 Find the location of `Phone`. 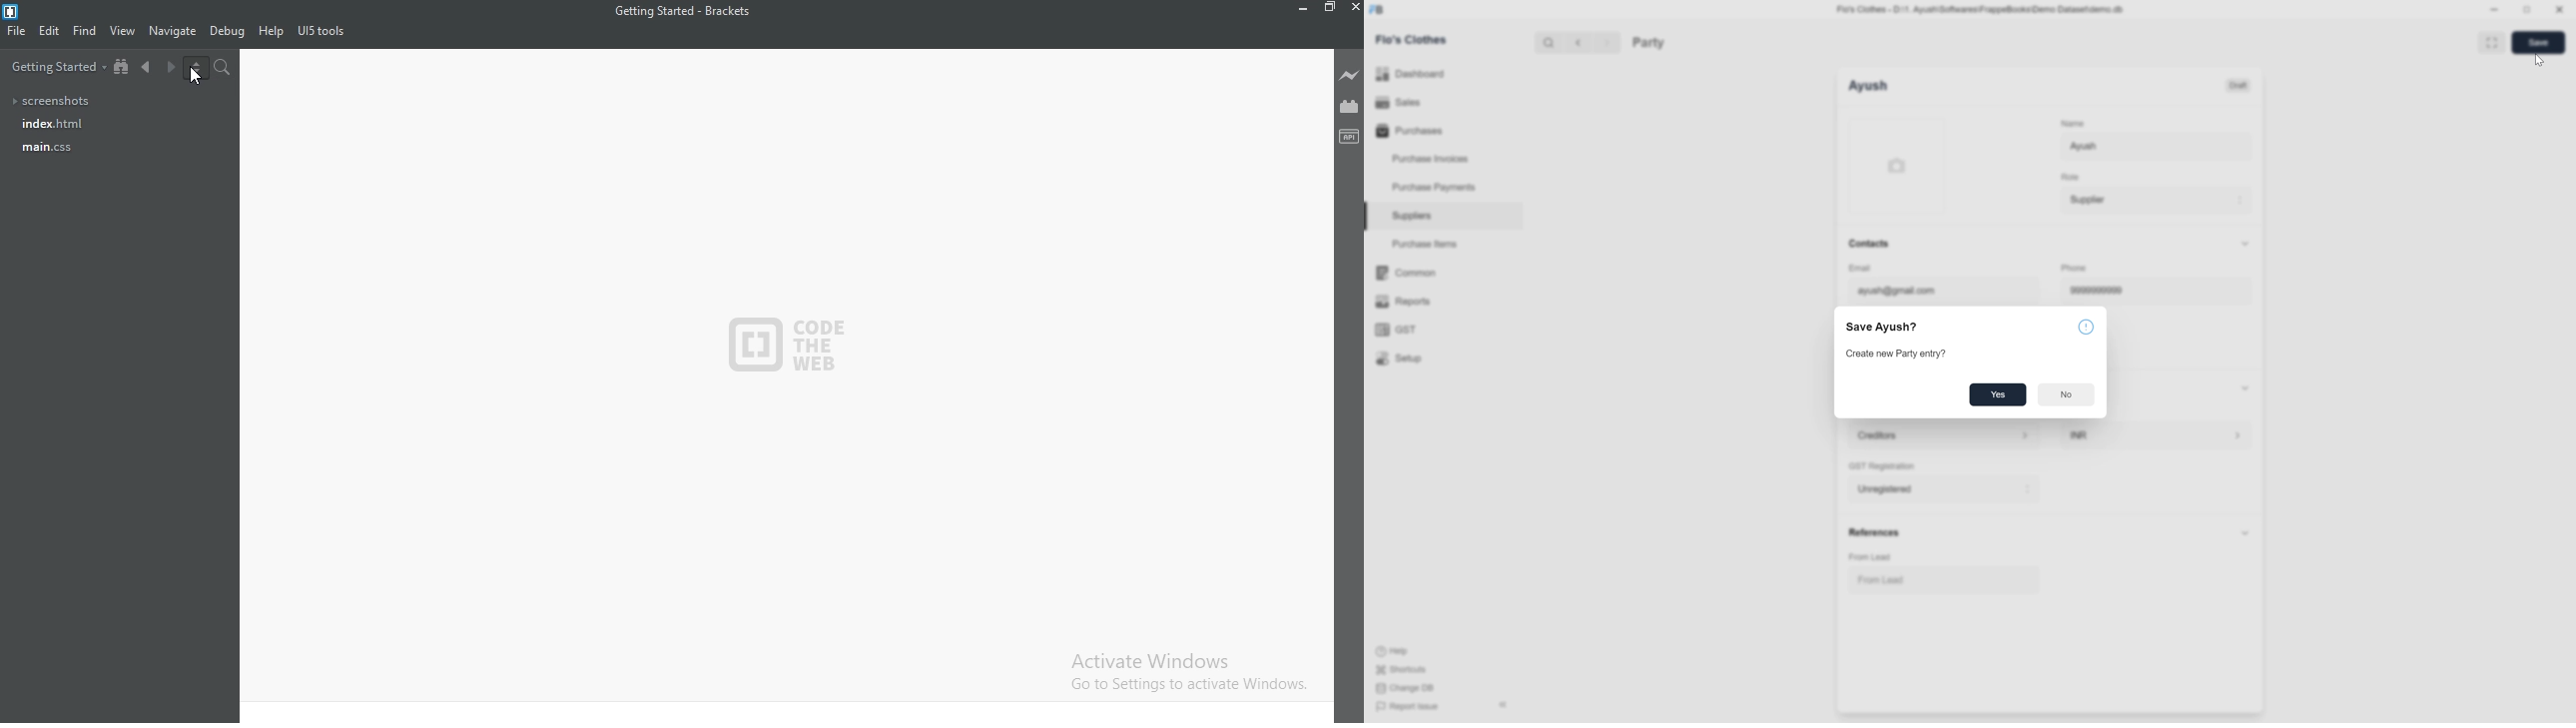

Phone is located at coordinates (2074, 268).